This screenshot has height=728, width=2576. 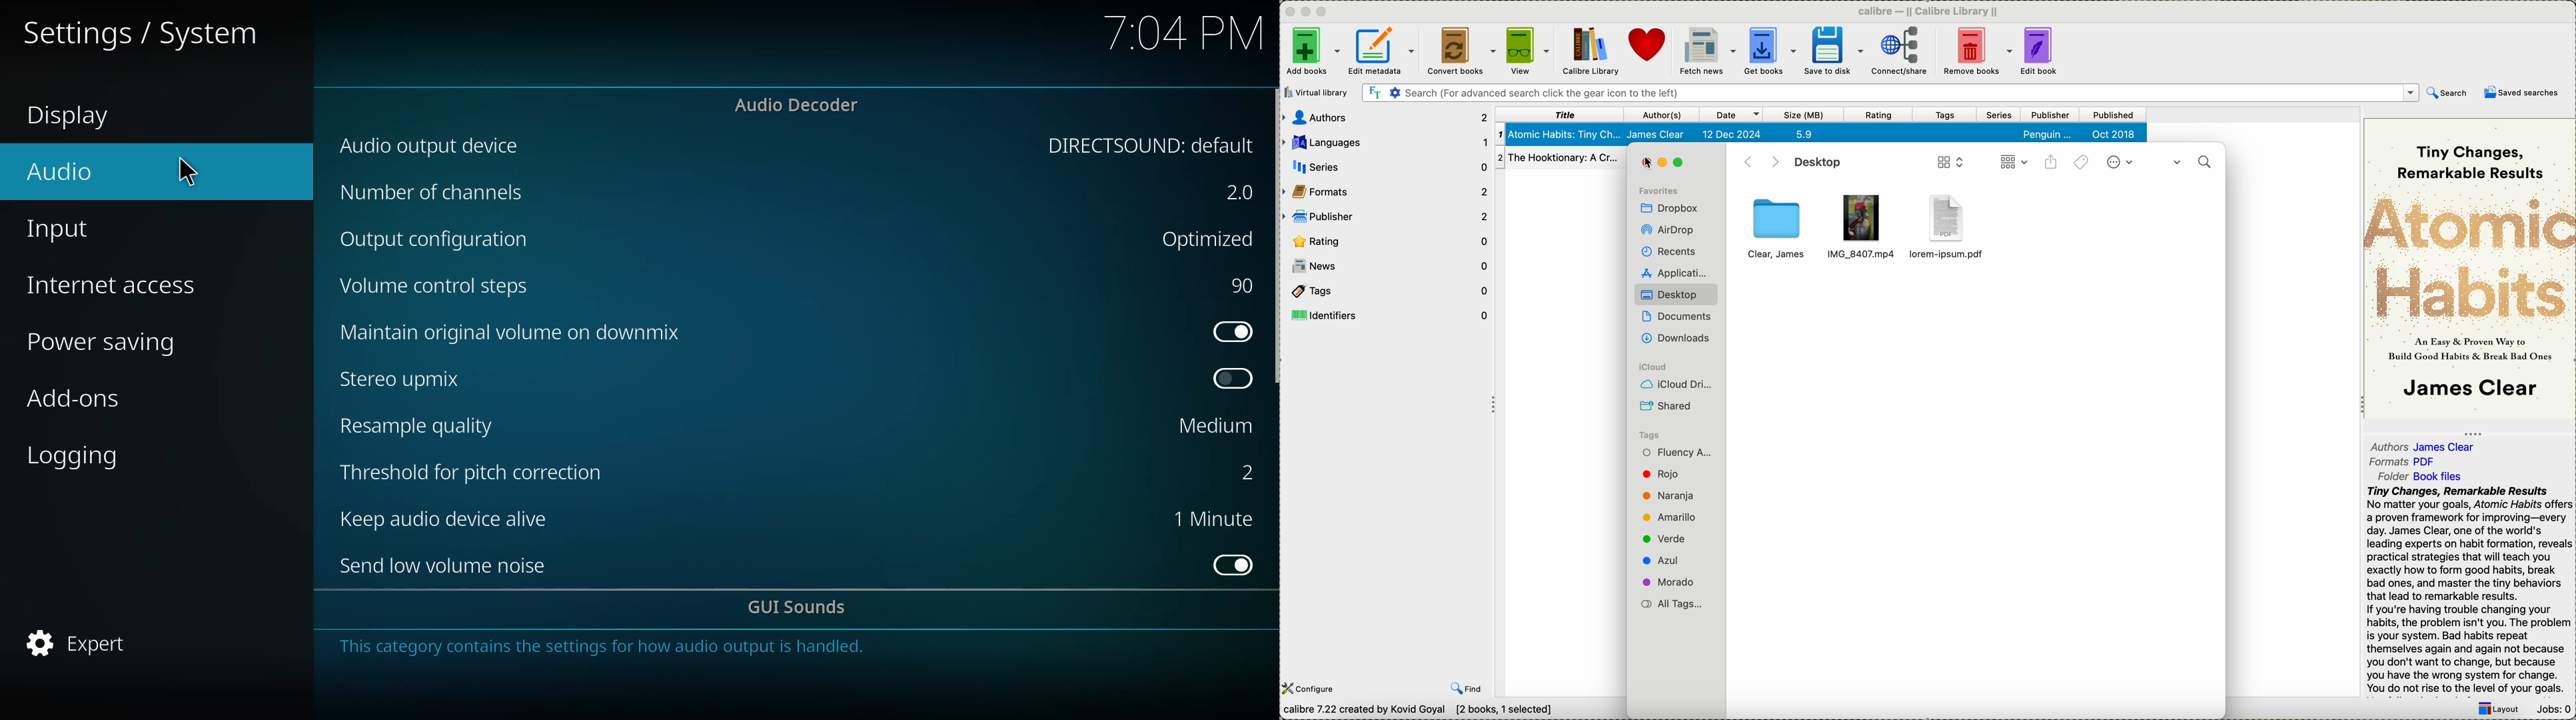 I want to click on enable, so click(x=1233, y=378).